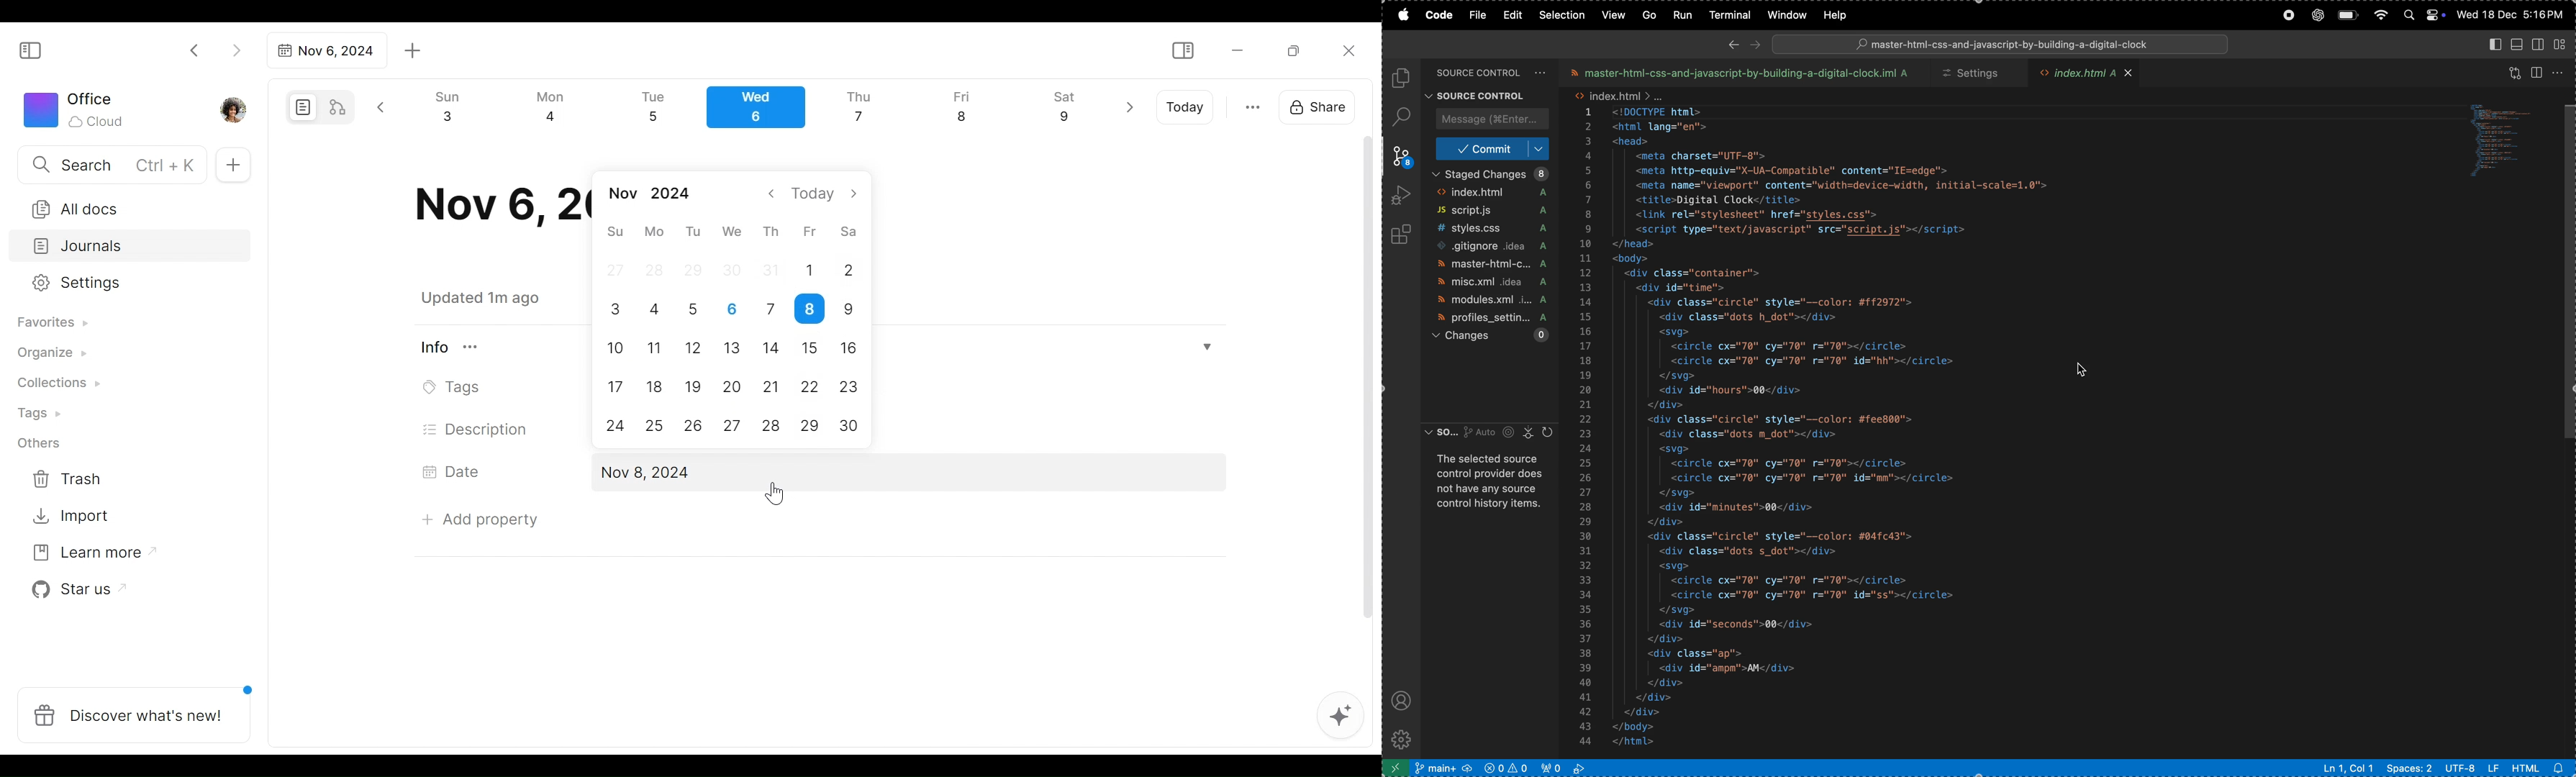 The height and width of the screenshot is (784, 2576). I want to click on code running, so click(1568, 768).